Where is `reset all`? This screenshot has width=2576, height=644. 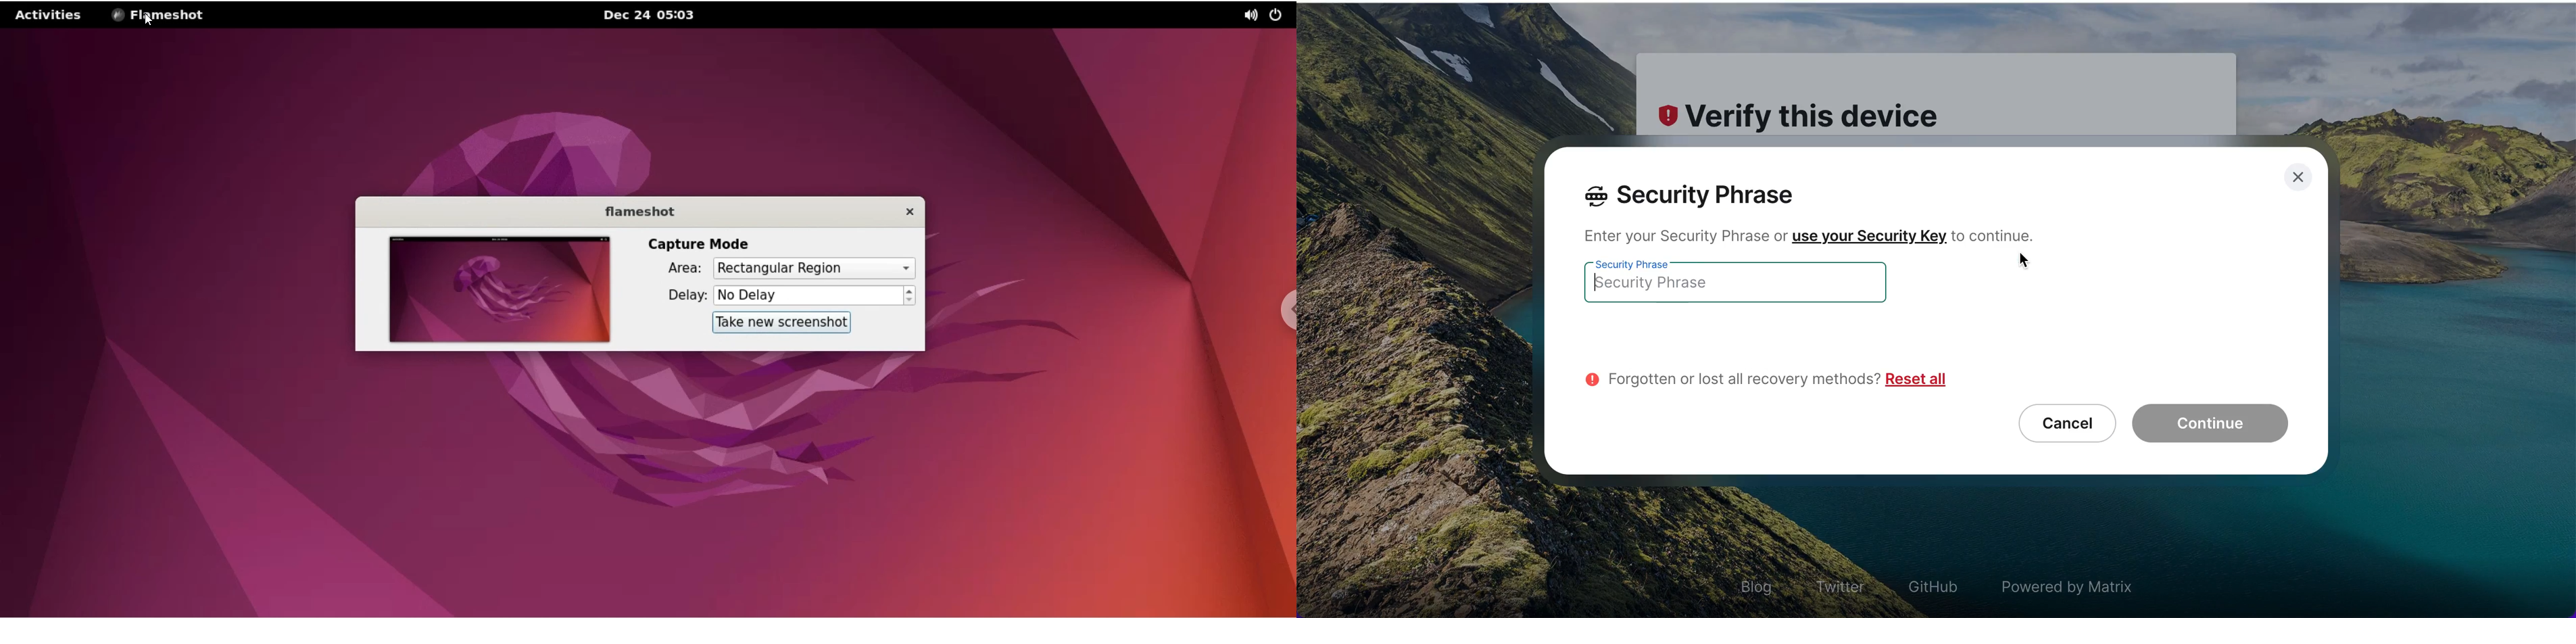
reset all is located at coordinates (1916, 378).